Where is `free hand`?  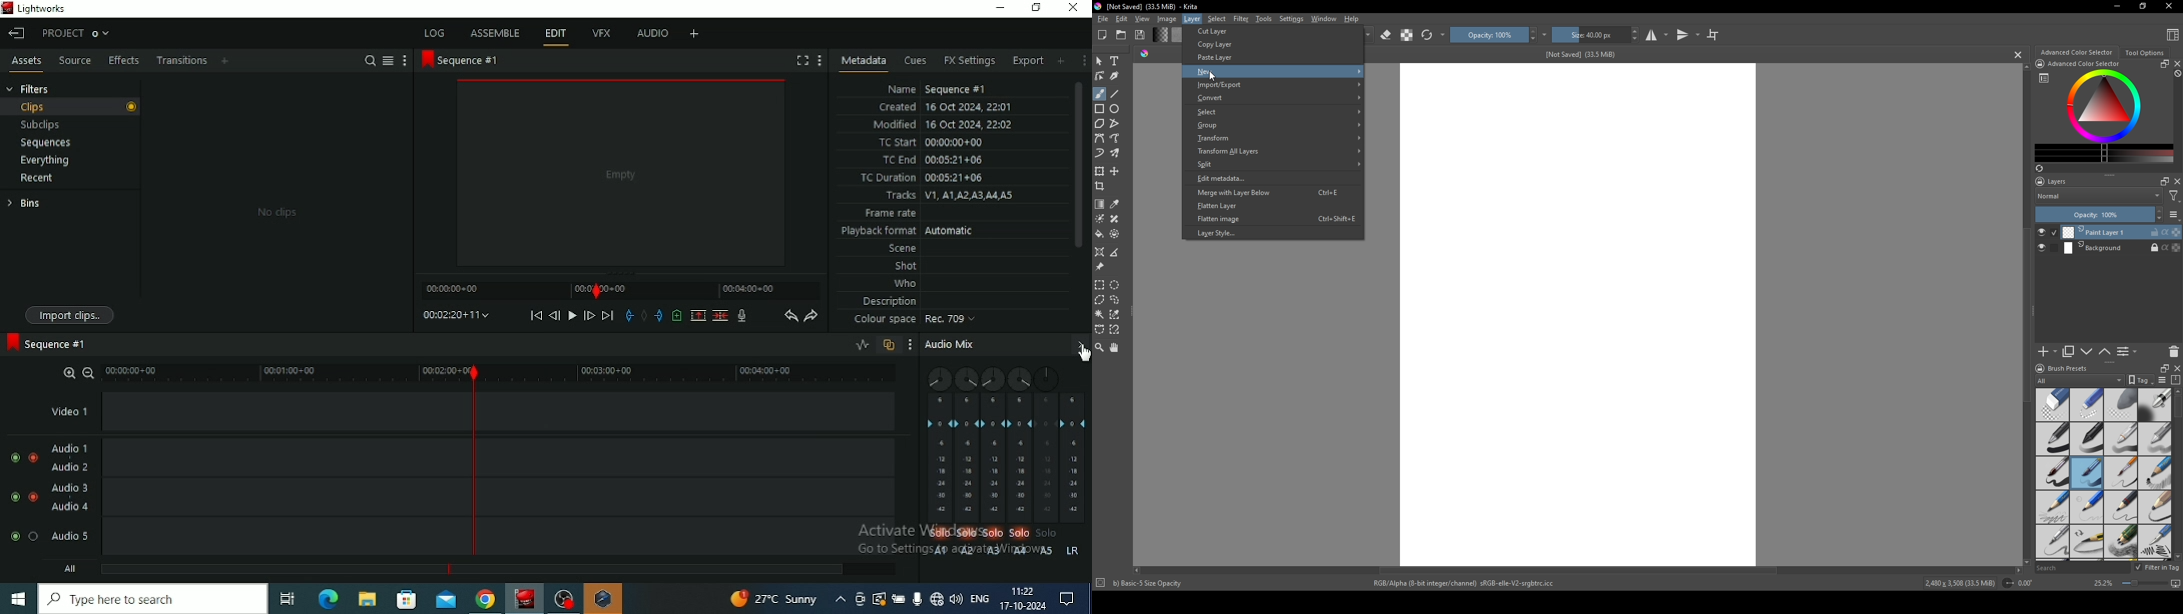 free hand is located at coordinates (1116, 139).